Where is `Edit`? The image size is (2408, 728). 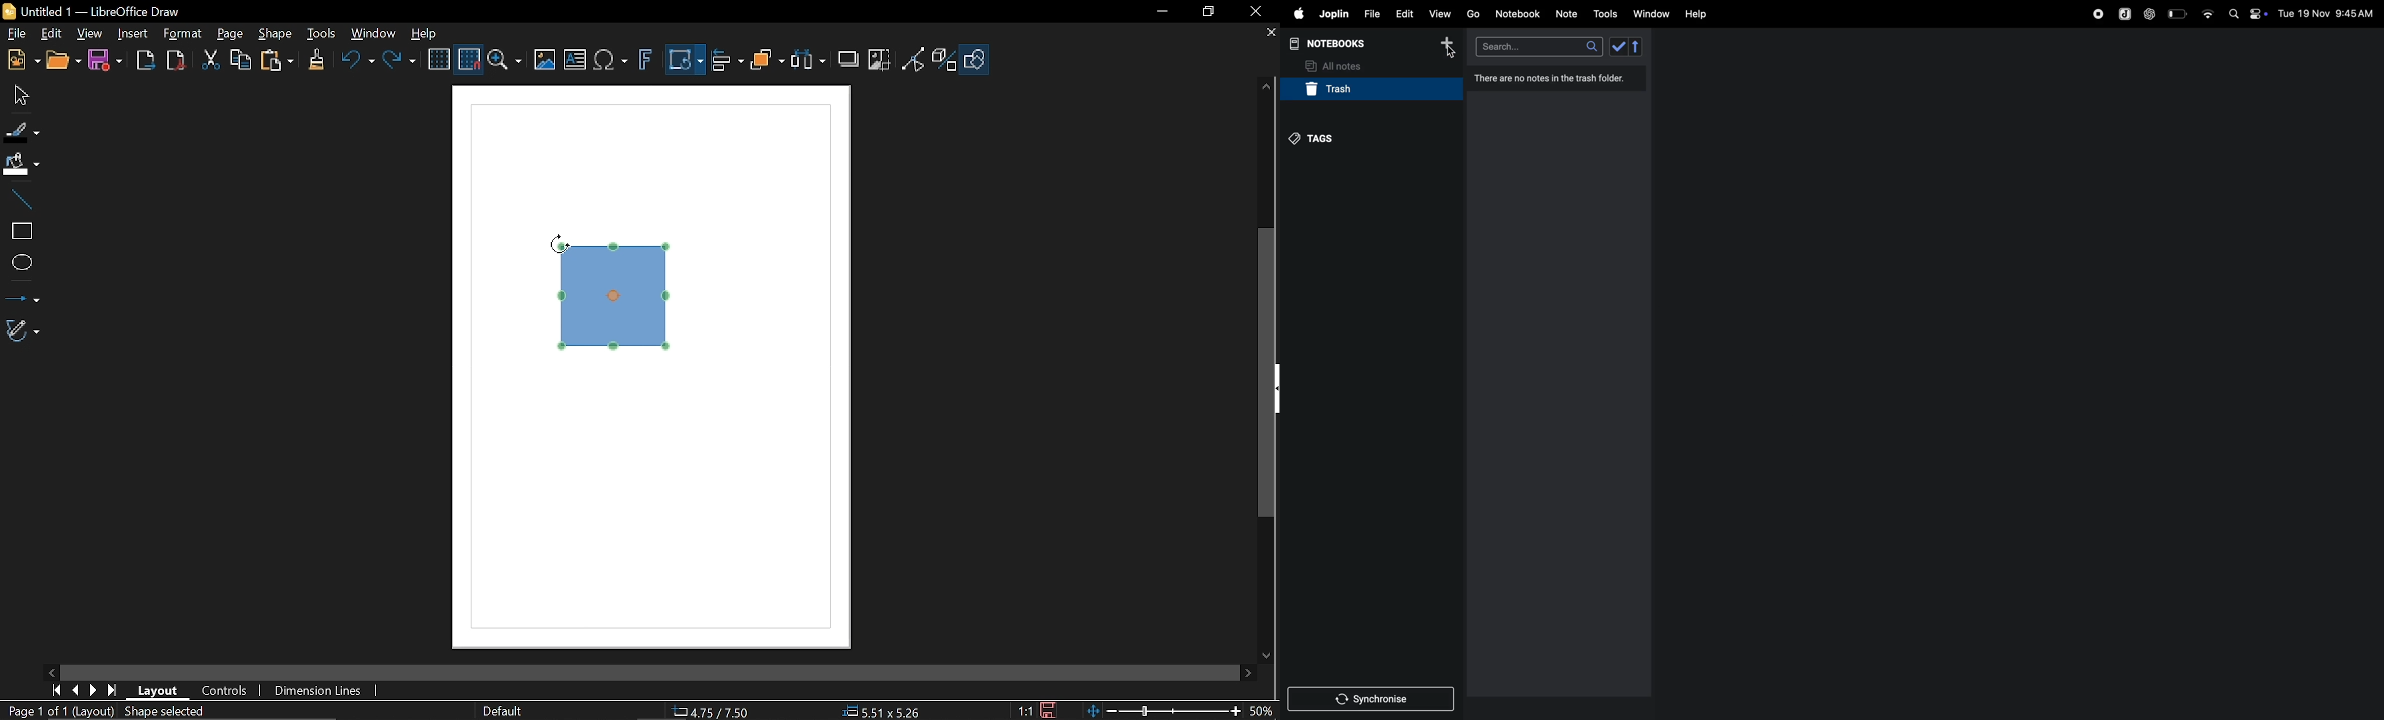
Edit is located at coordinates (50, 35).